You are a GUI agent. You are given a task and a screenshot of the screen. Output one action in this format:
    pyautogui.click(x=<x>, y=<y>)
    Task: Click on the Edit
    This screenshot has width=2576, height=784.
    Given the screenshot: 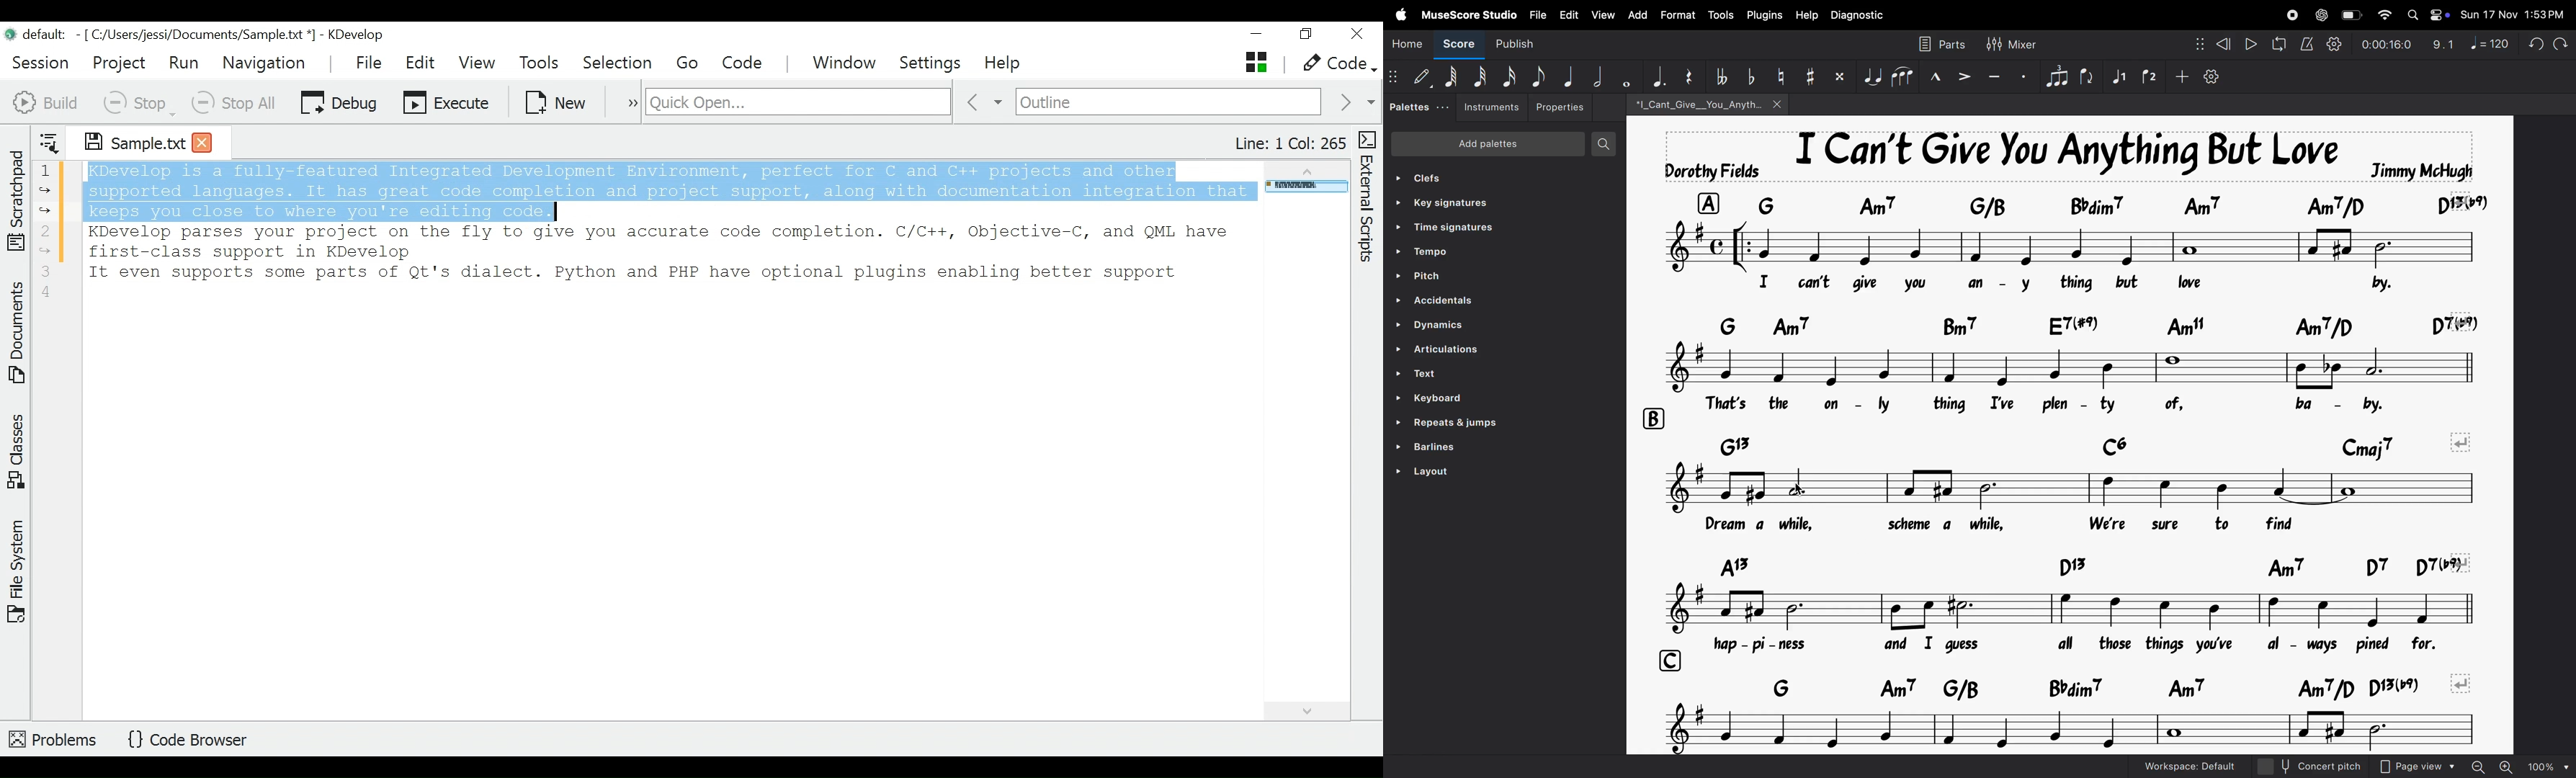 What is the action you would take?
    pyautogui.click(x=1569, y=14)
    